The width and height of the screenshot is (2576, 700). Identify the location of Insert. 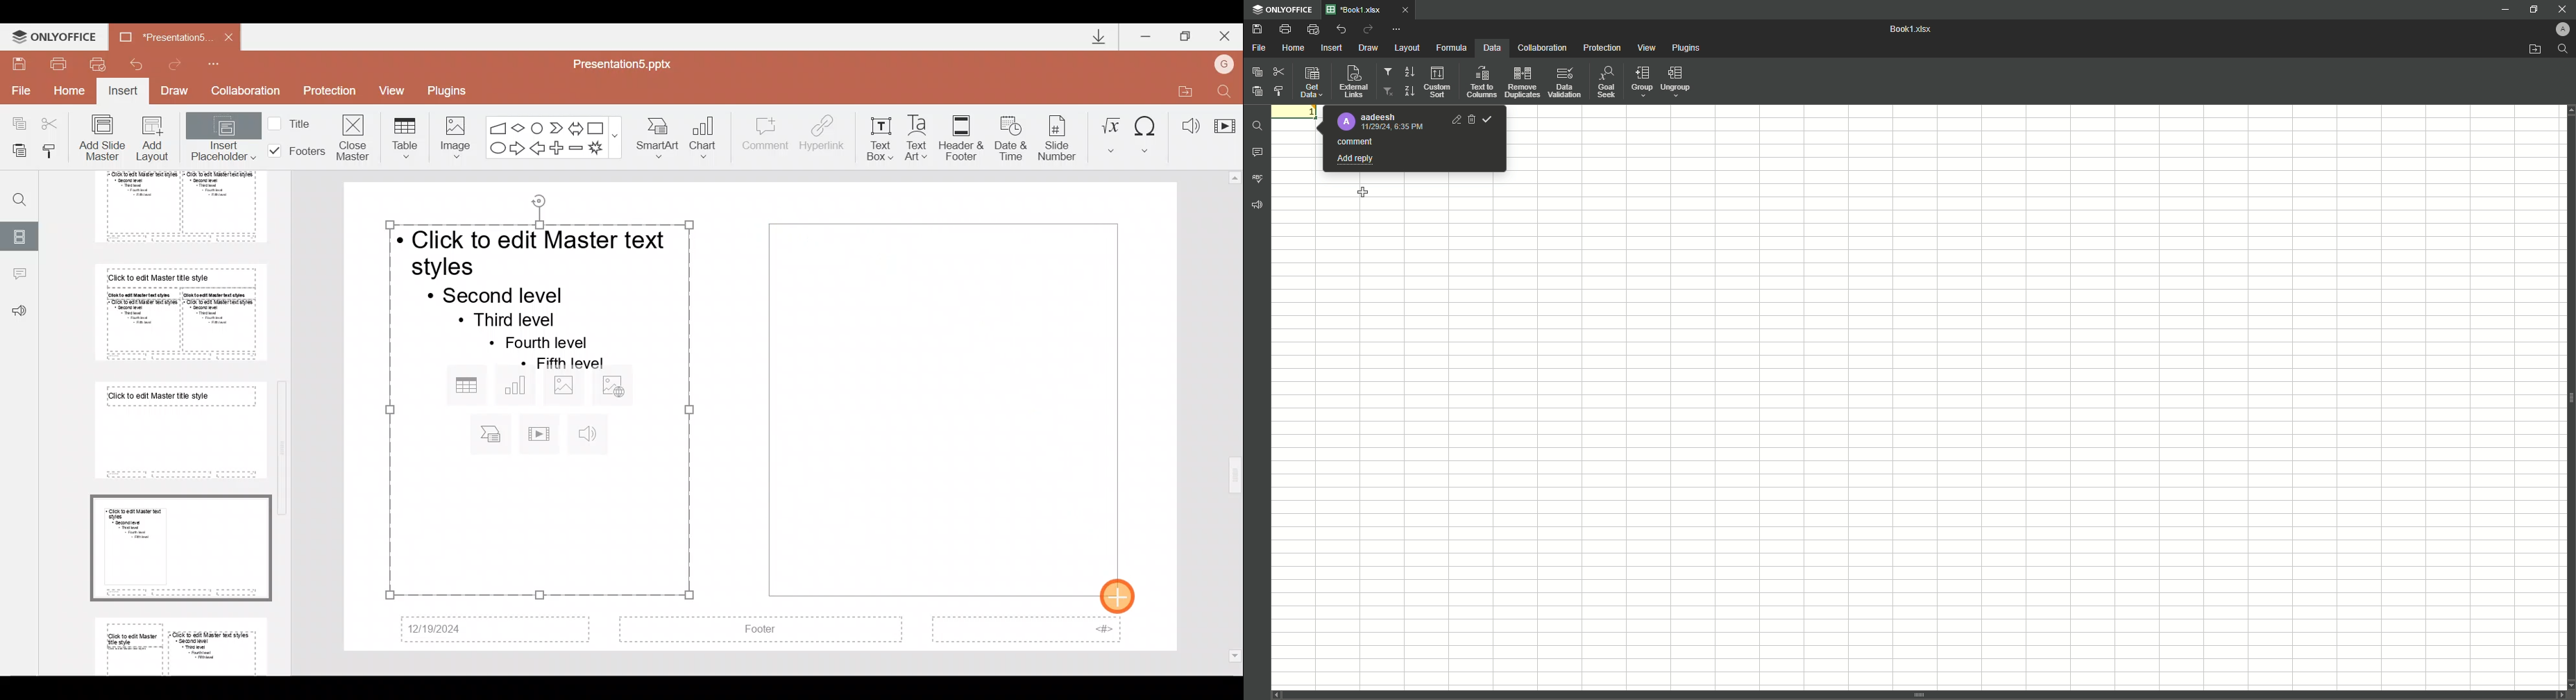
(1332, 48).